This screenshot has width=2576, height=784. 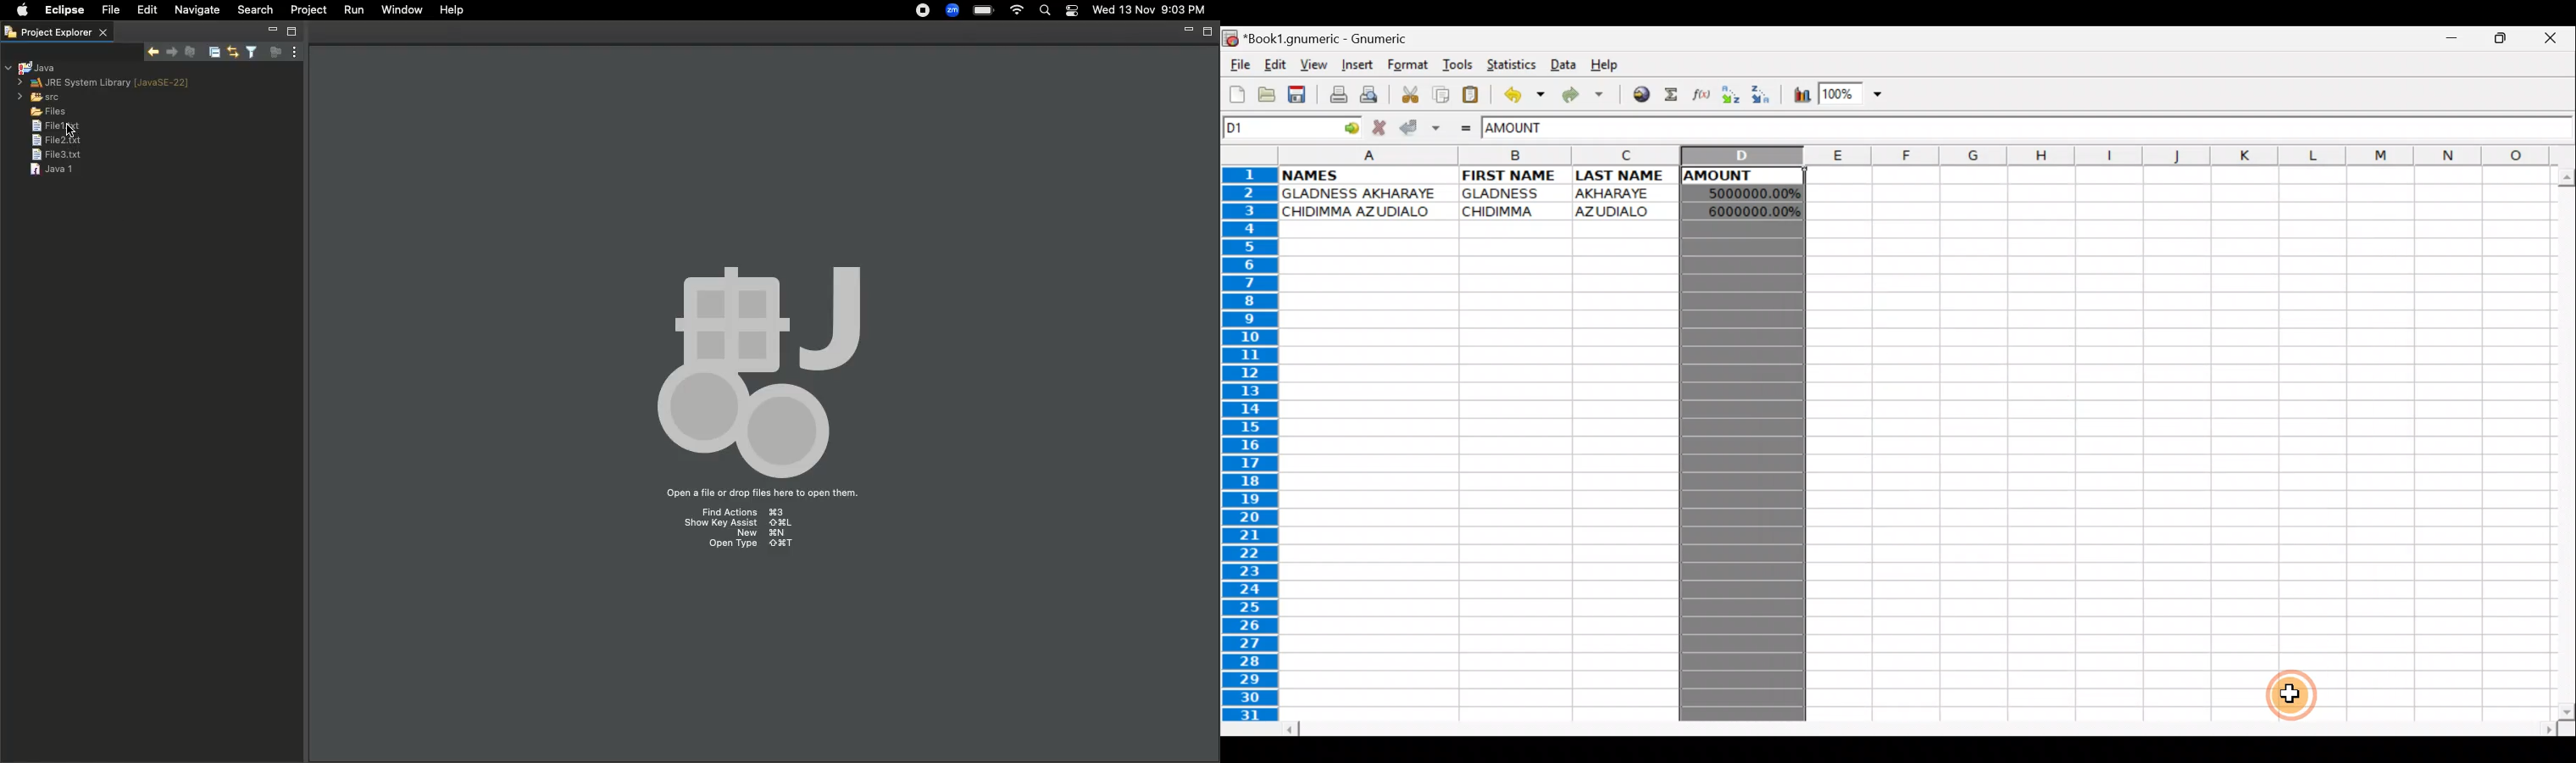 I want to click on GLADNESS, so click(x=1511, y=194).